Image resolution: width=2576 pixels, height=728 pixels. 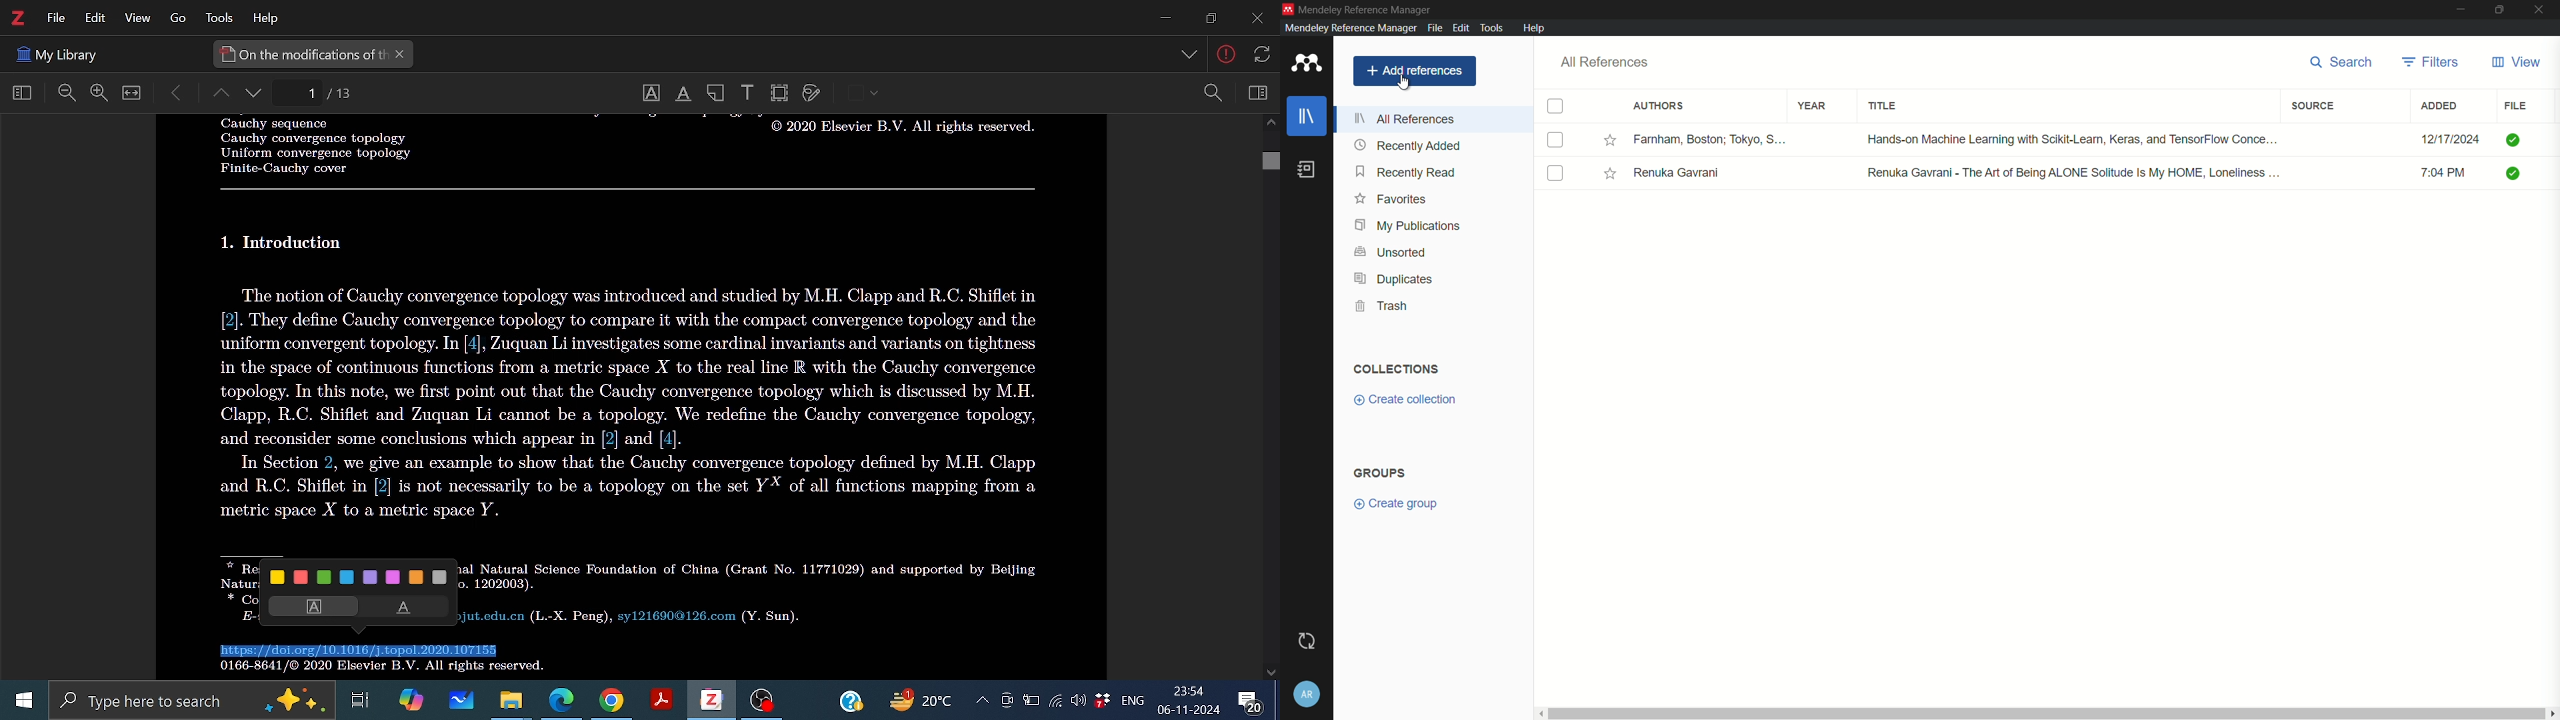 I want to click on Vertical scrollbar, so click(x=1270, y=163).